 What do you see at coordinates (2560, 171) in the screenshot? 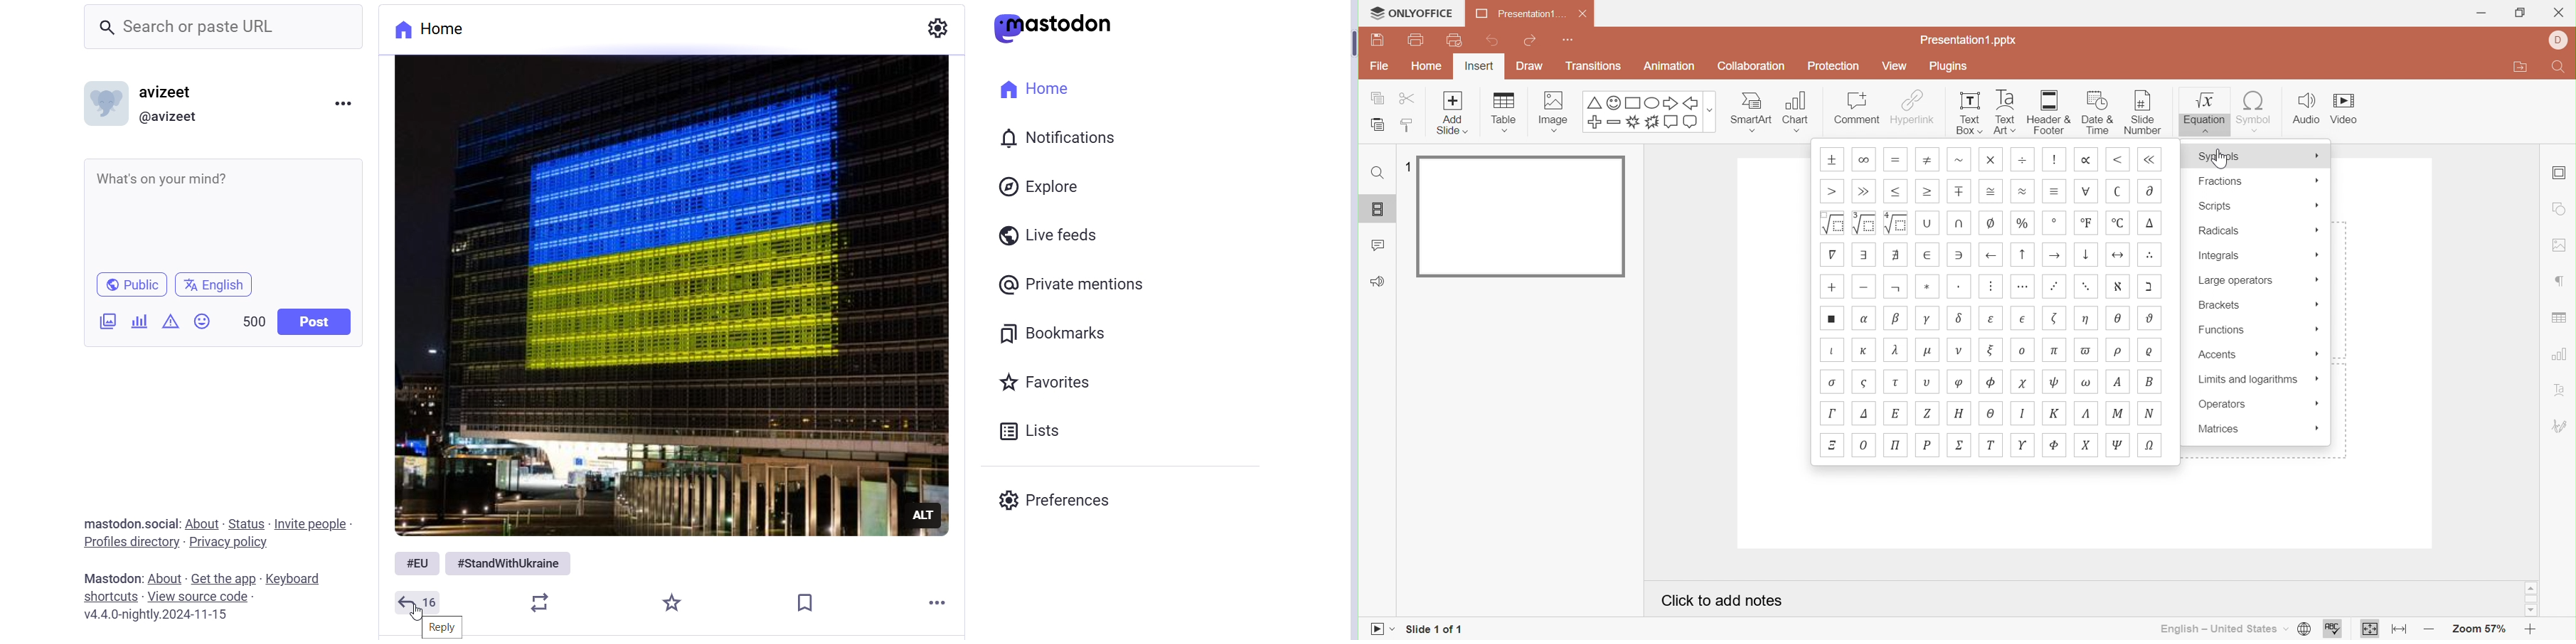
I see `Slide settings` at bounding box center [2560, 171].